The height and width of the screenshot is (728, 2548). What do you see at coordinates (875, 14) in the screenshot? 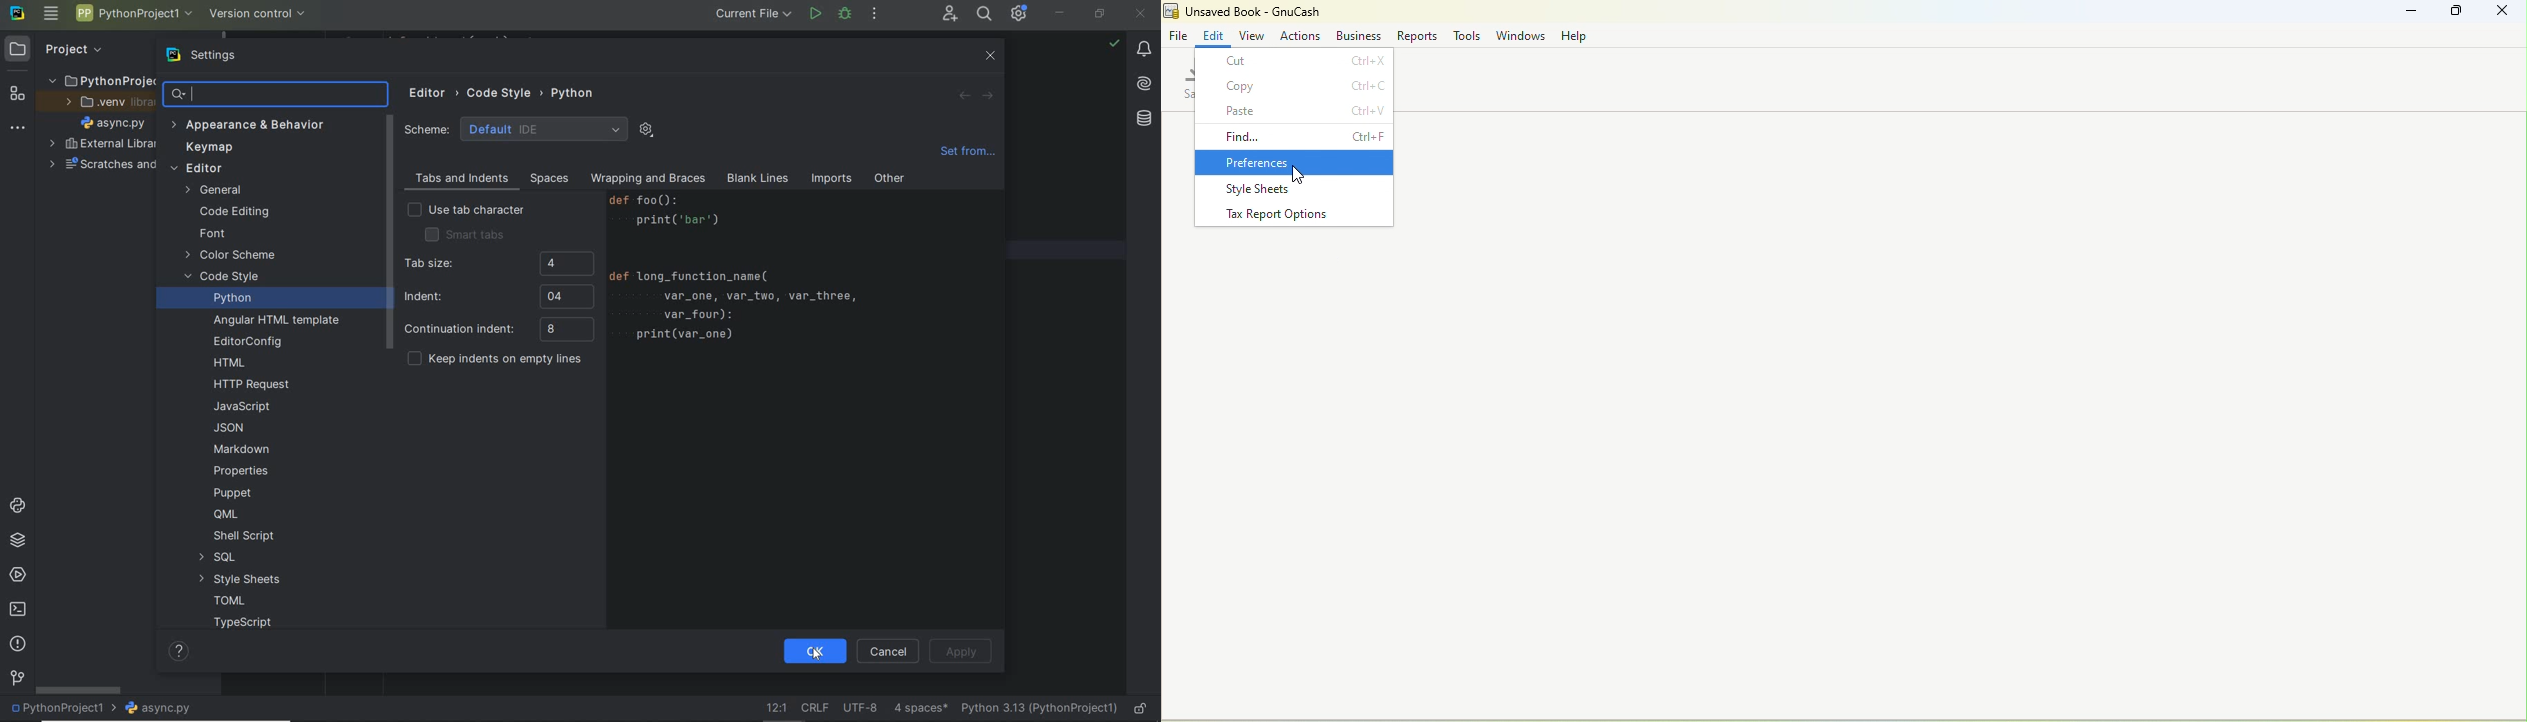
I see `more actions` at bounding box center [875, 14].